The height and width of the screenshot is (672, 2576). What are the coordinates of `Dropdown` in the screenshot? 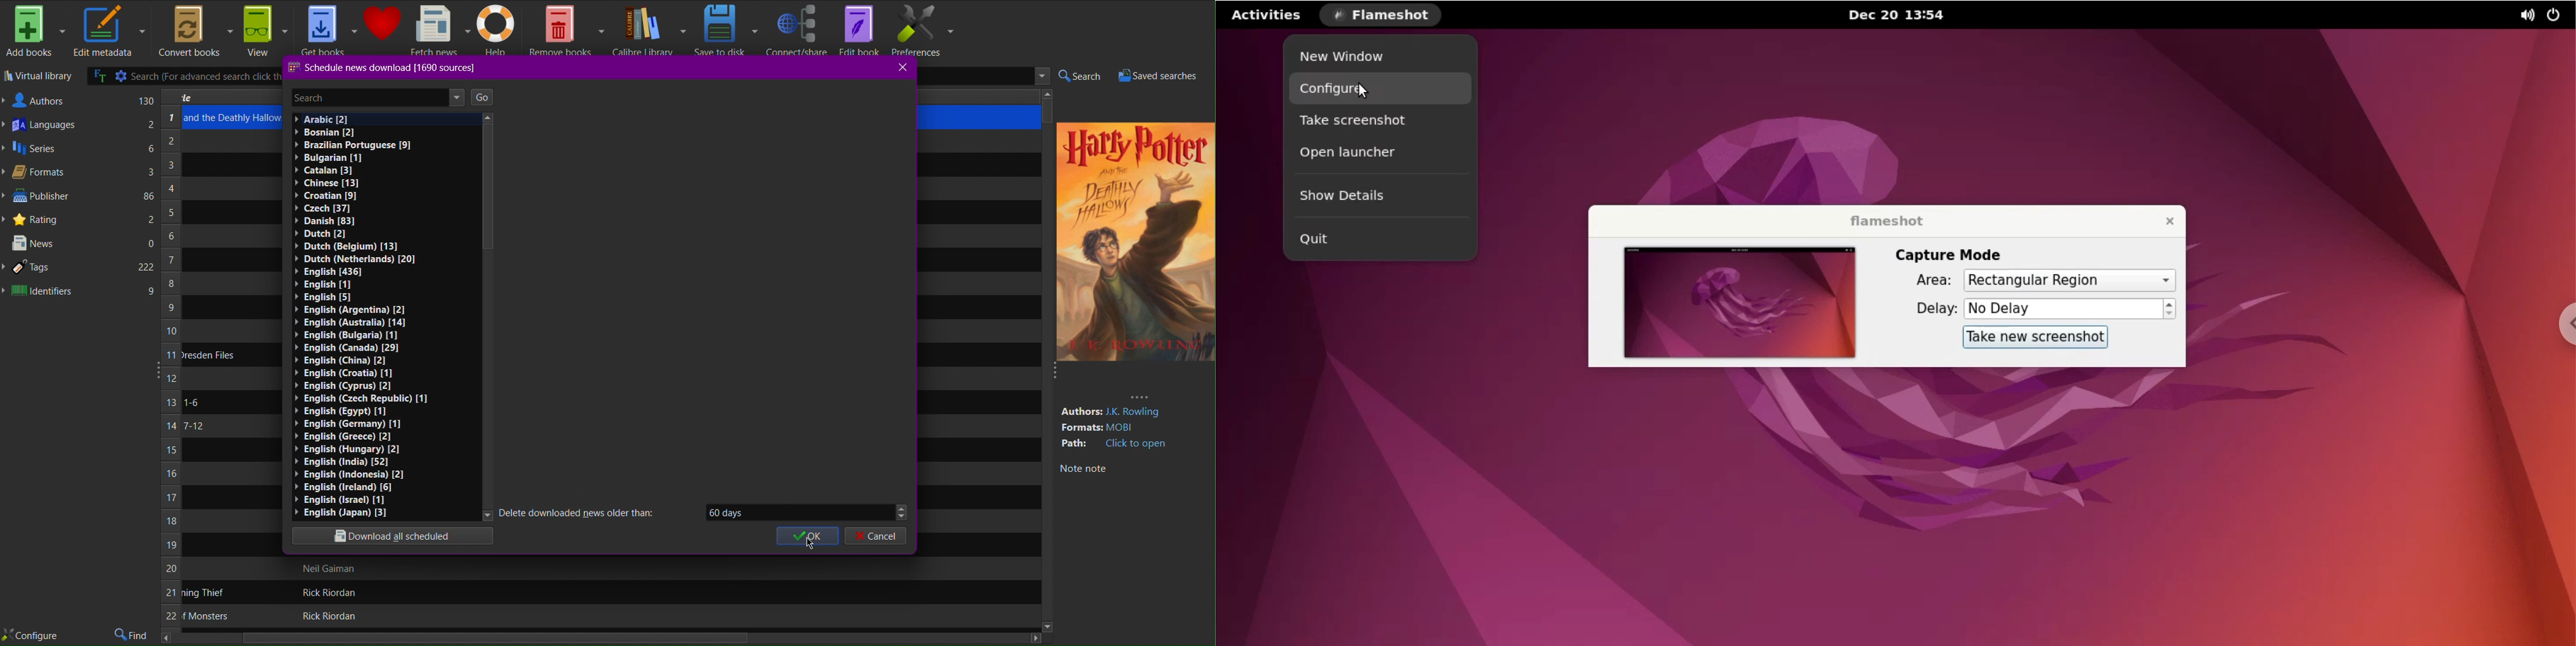 It's located at (1039, 77).